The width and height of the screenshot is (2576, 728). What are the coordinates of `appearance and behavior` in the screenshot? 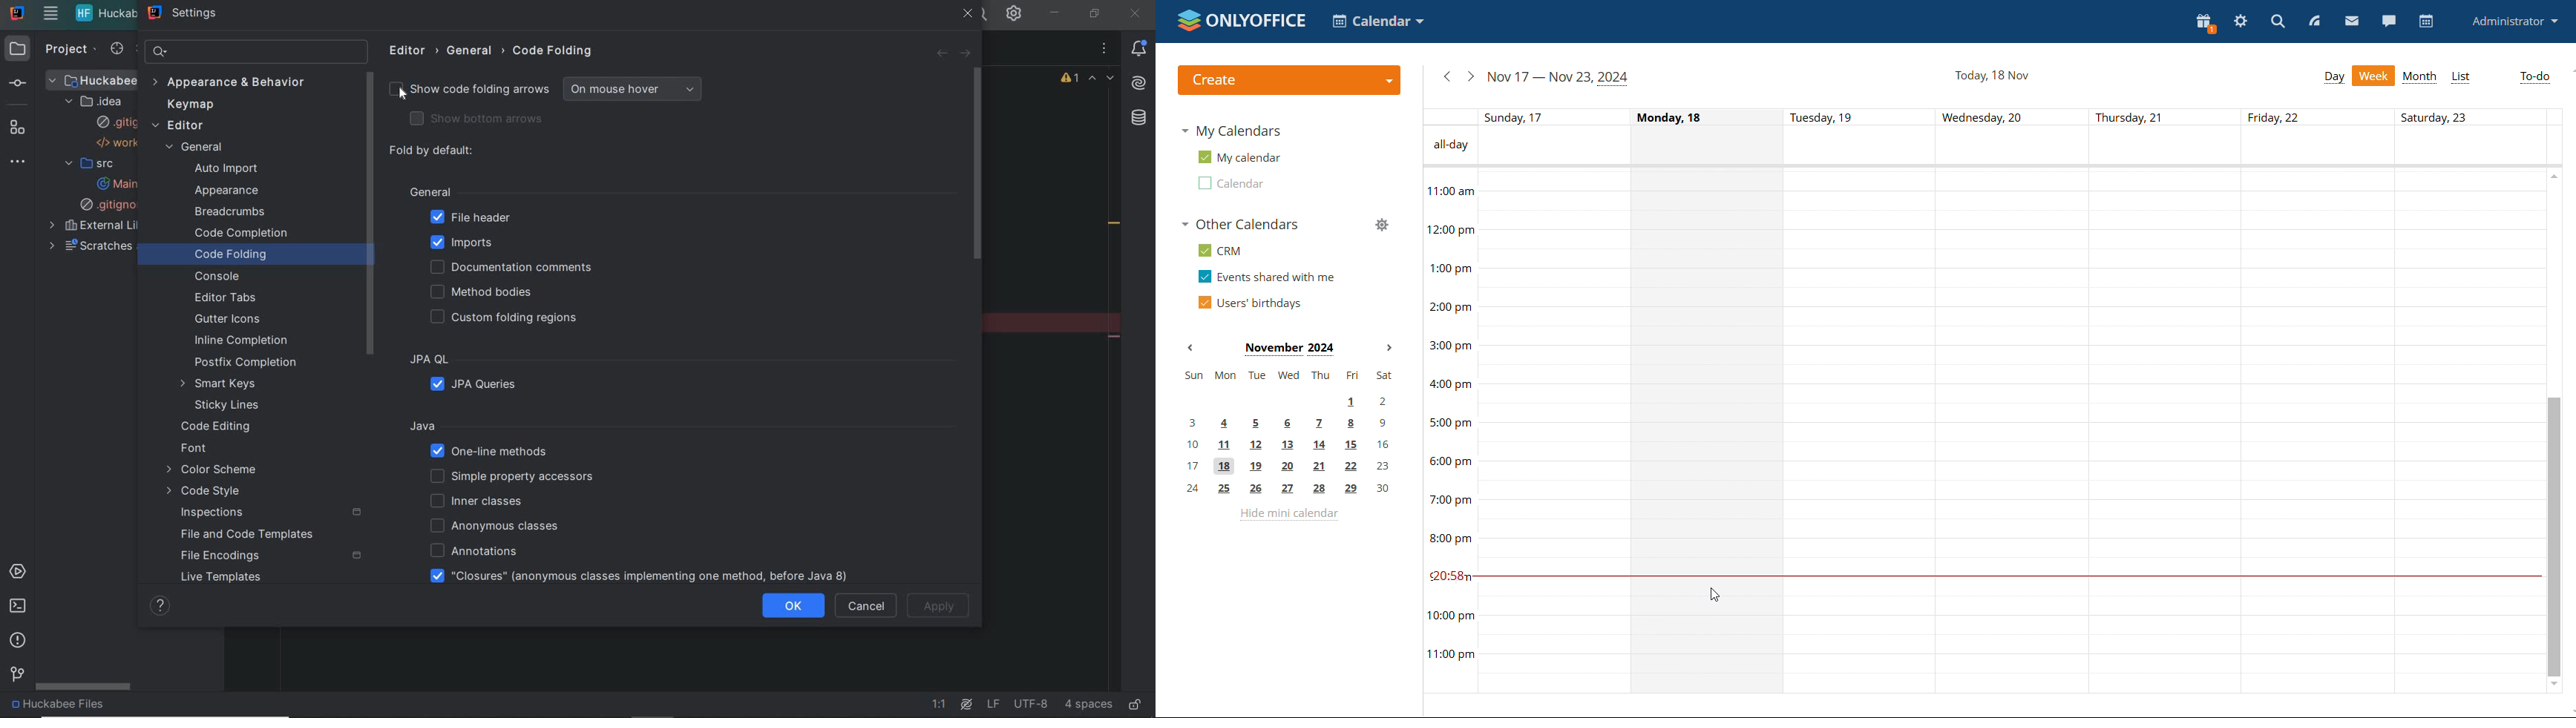 It's located at (232, 84).